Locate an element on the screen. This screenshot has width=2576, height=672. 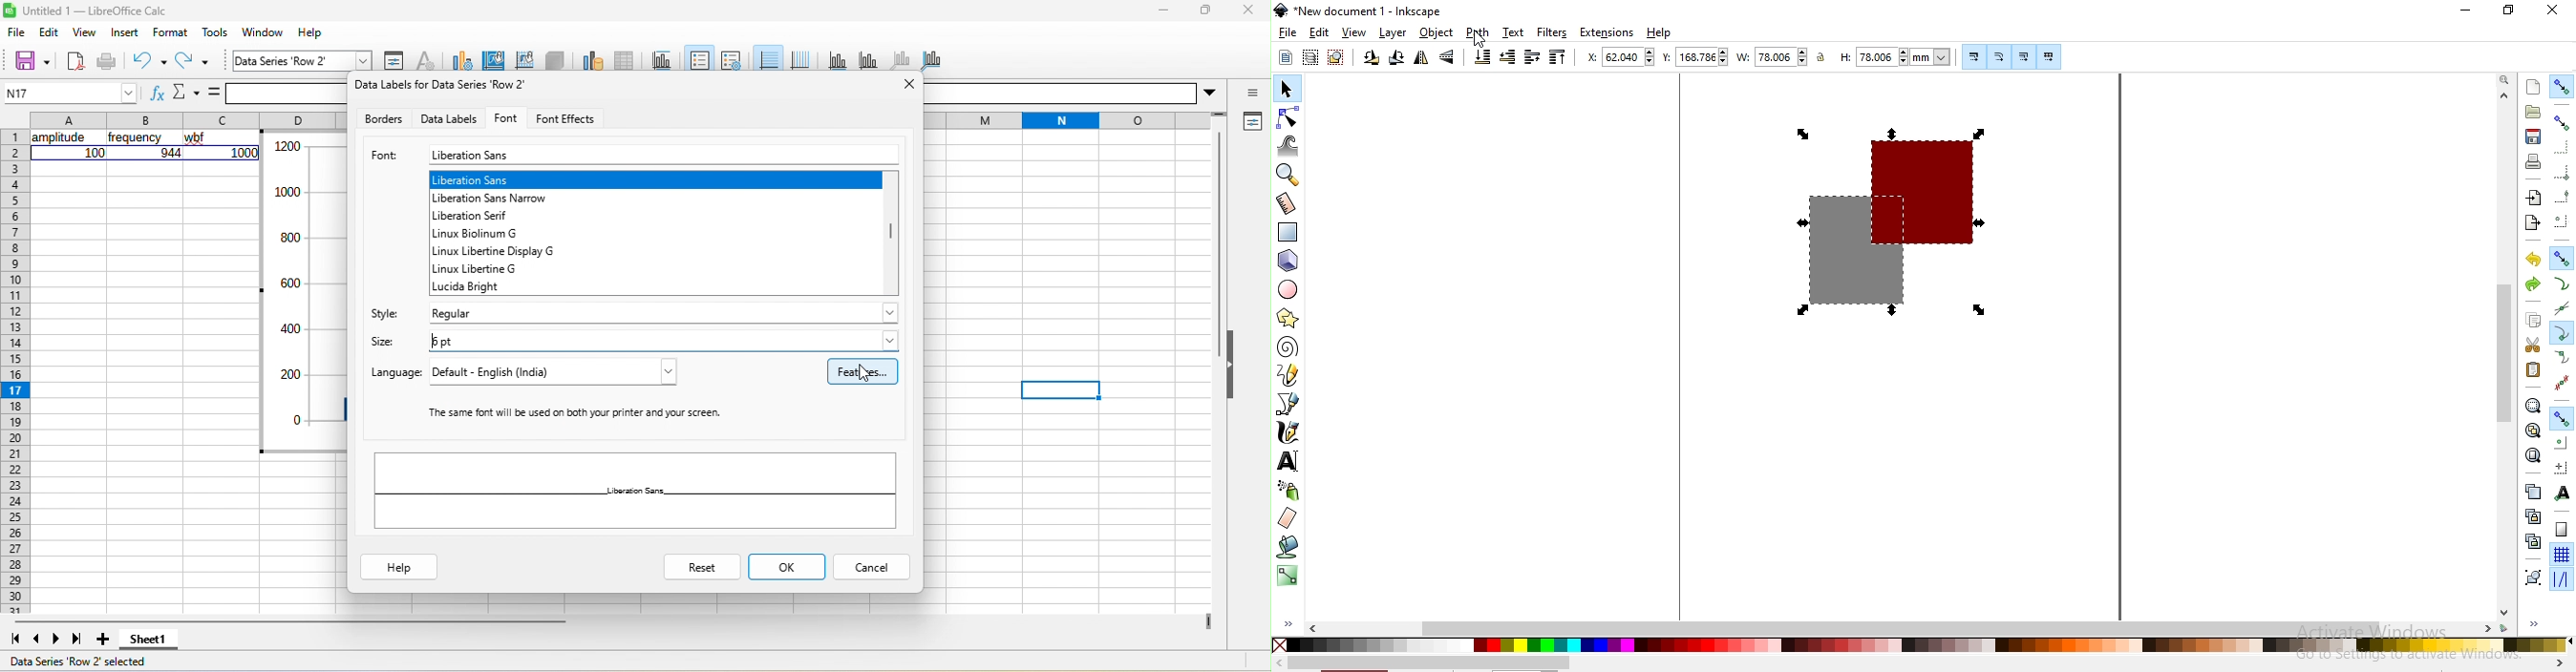
hide is located at coordinates (1233, 369).